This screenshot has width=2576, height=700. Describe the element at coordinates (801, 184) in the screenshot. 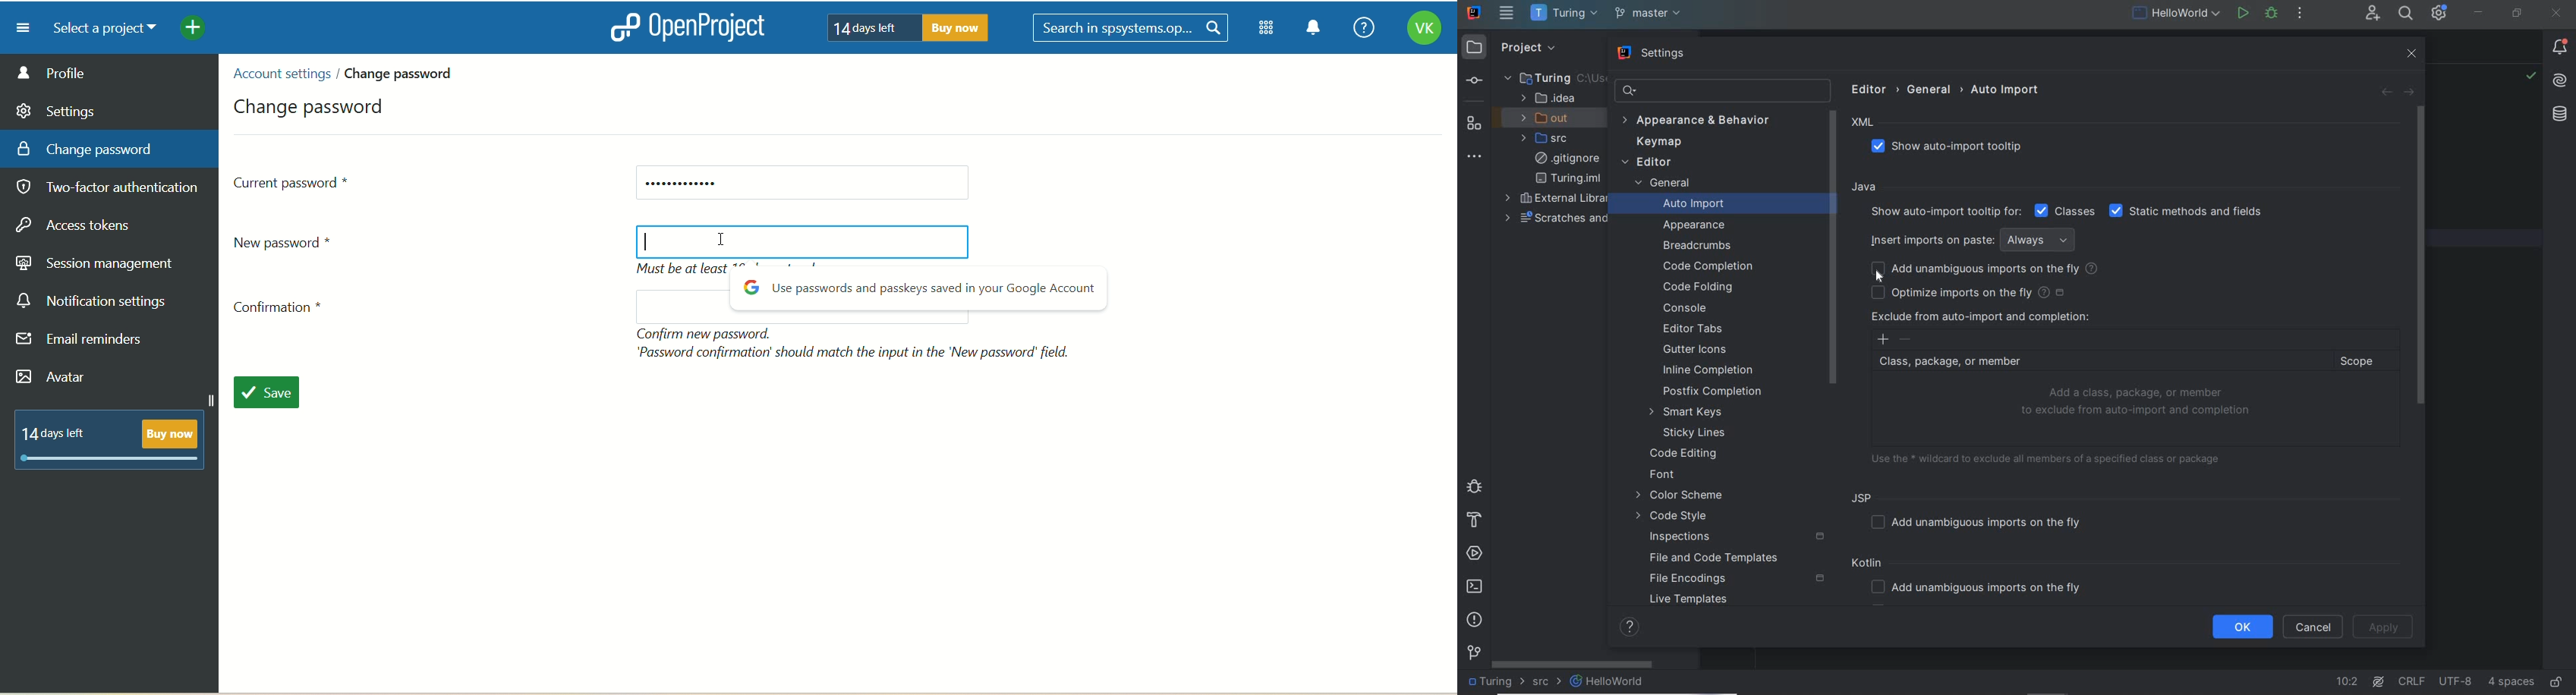

I see `current password` at that location.